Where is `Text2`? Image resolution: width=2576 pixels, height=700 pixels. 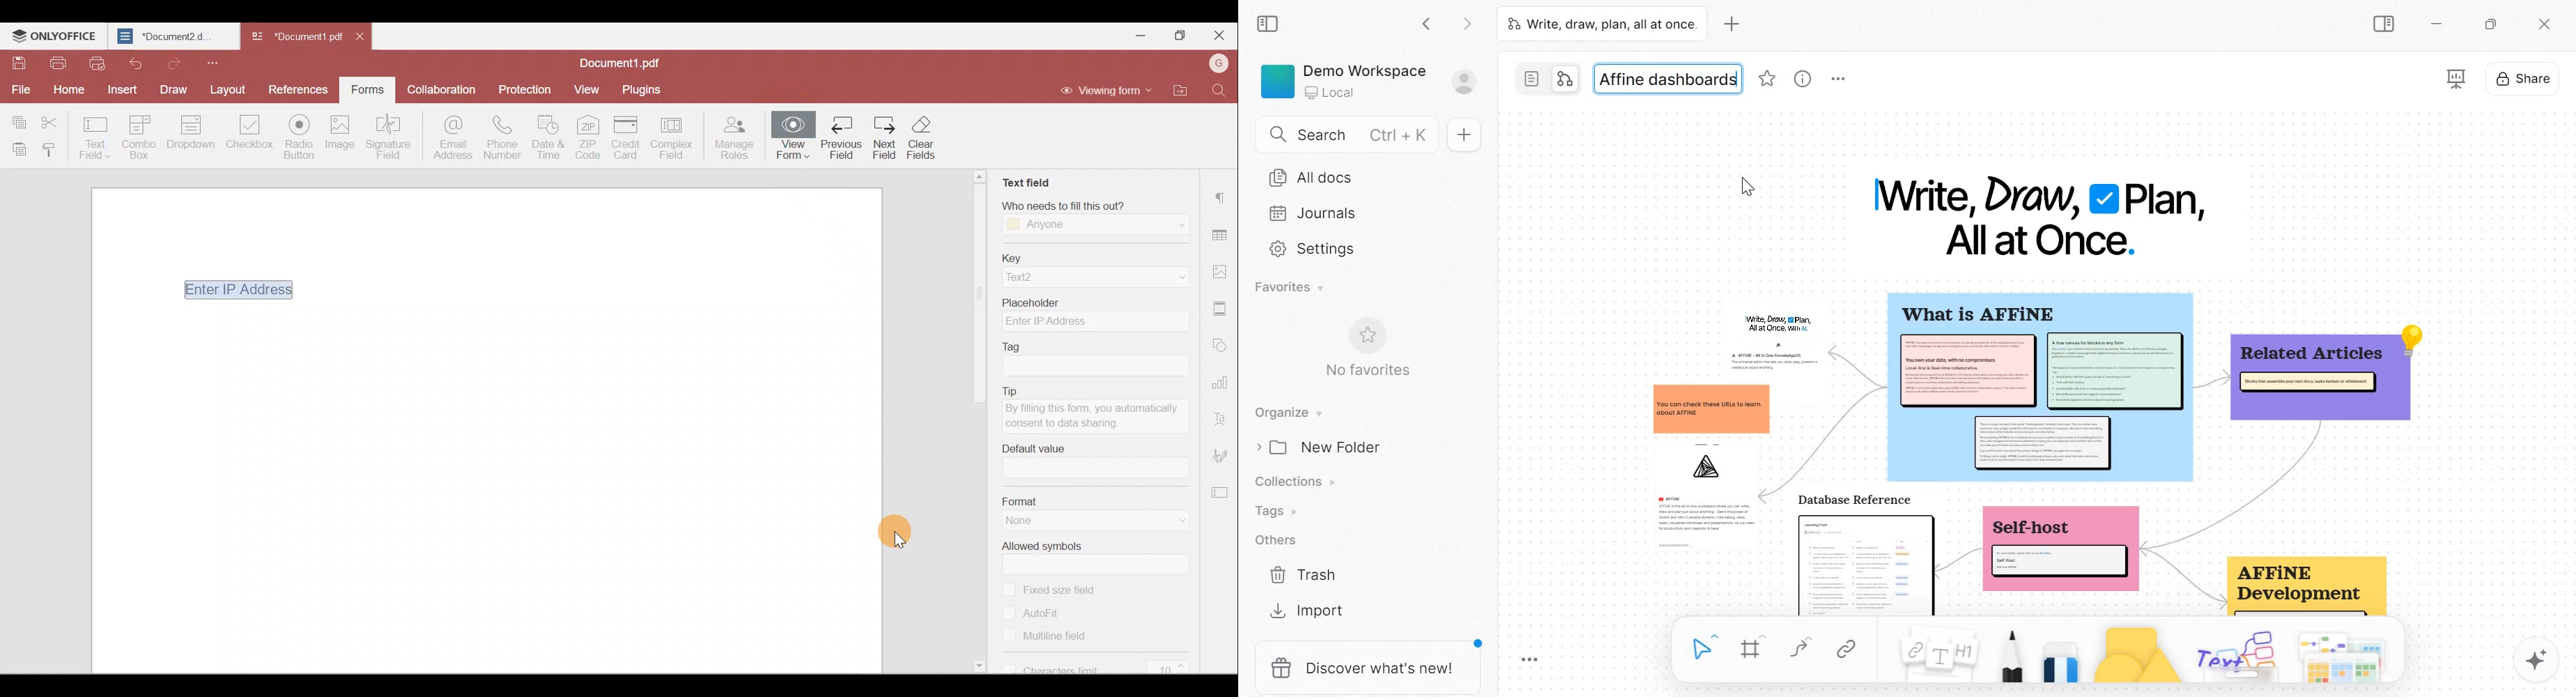
Text2 is located at coordinates (1040, 278).